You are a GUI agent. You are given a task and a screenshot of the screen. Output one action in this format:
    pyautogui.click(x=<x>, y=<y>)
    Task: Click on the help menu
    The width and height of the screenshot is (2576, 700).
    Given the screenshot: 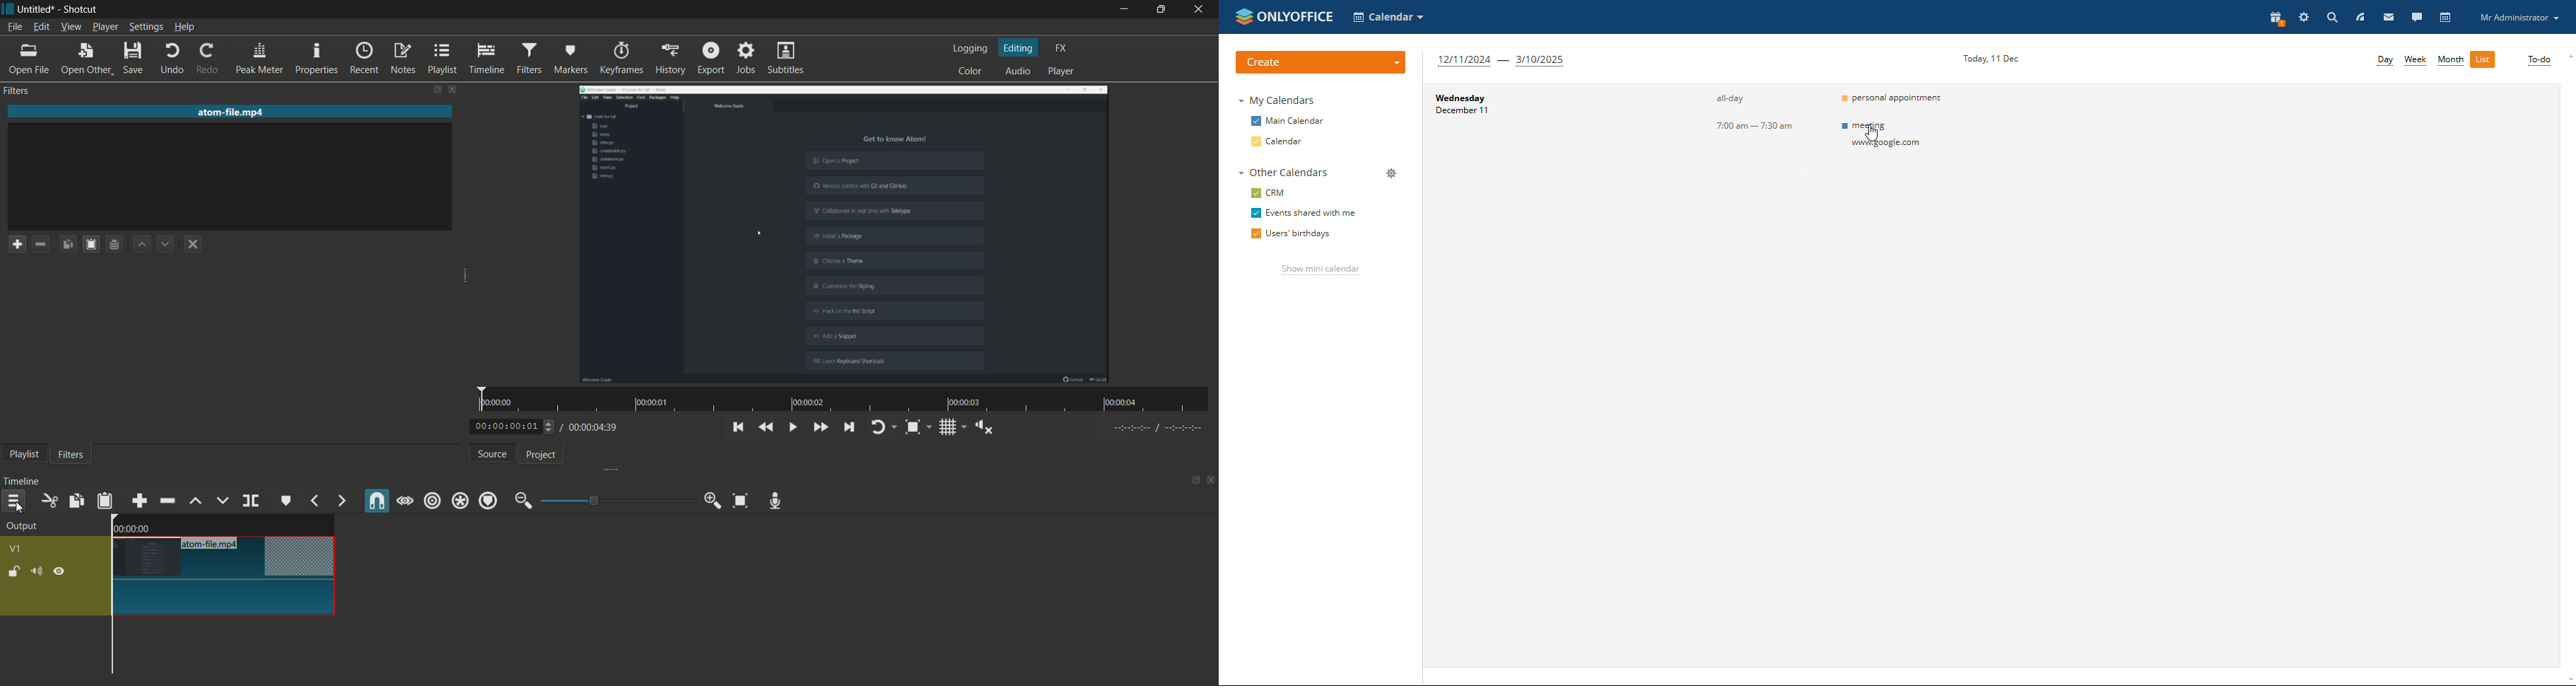 What is the action you would take?
    pyautogui.click(x=183, y=29)
    